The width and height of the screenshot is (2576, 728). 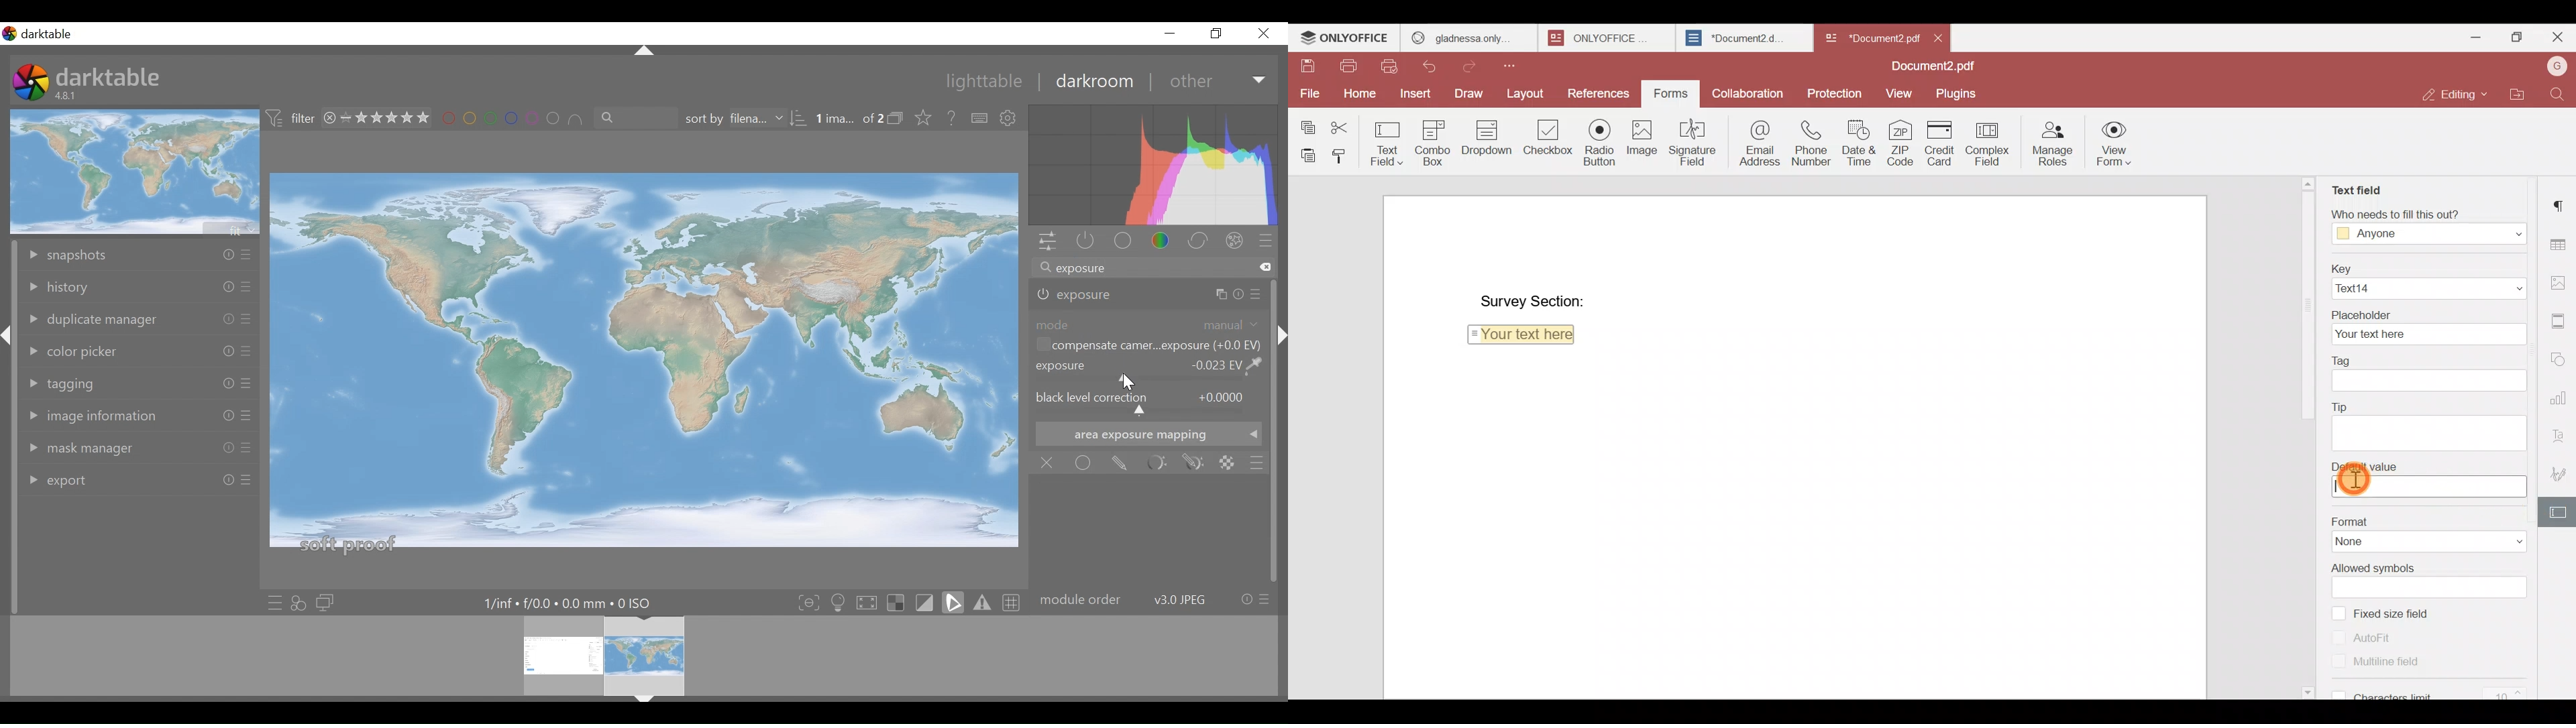 I want to click on , so click(x=645, y=52).